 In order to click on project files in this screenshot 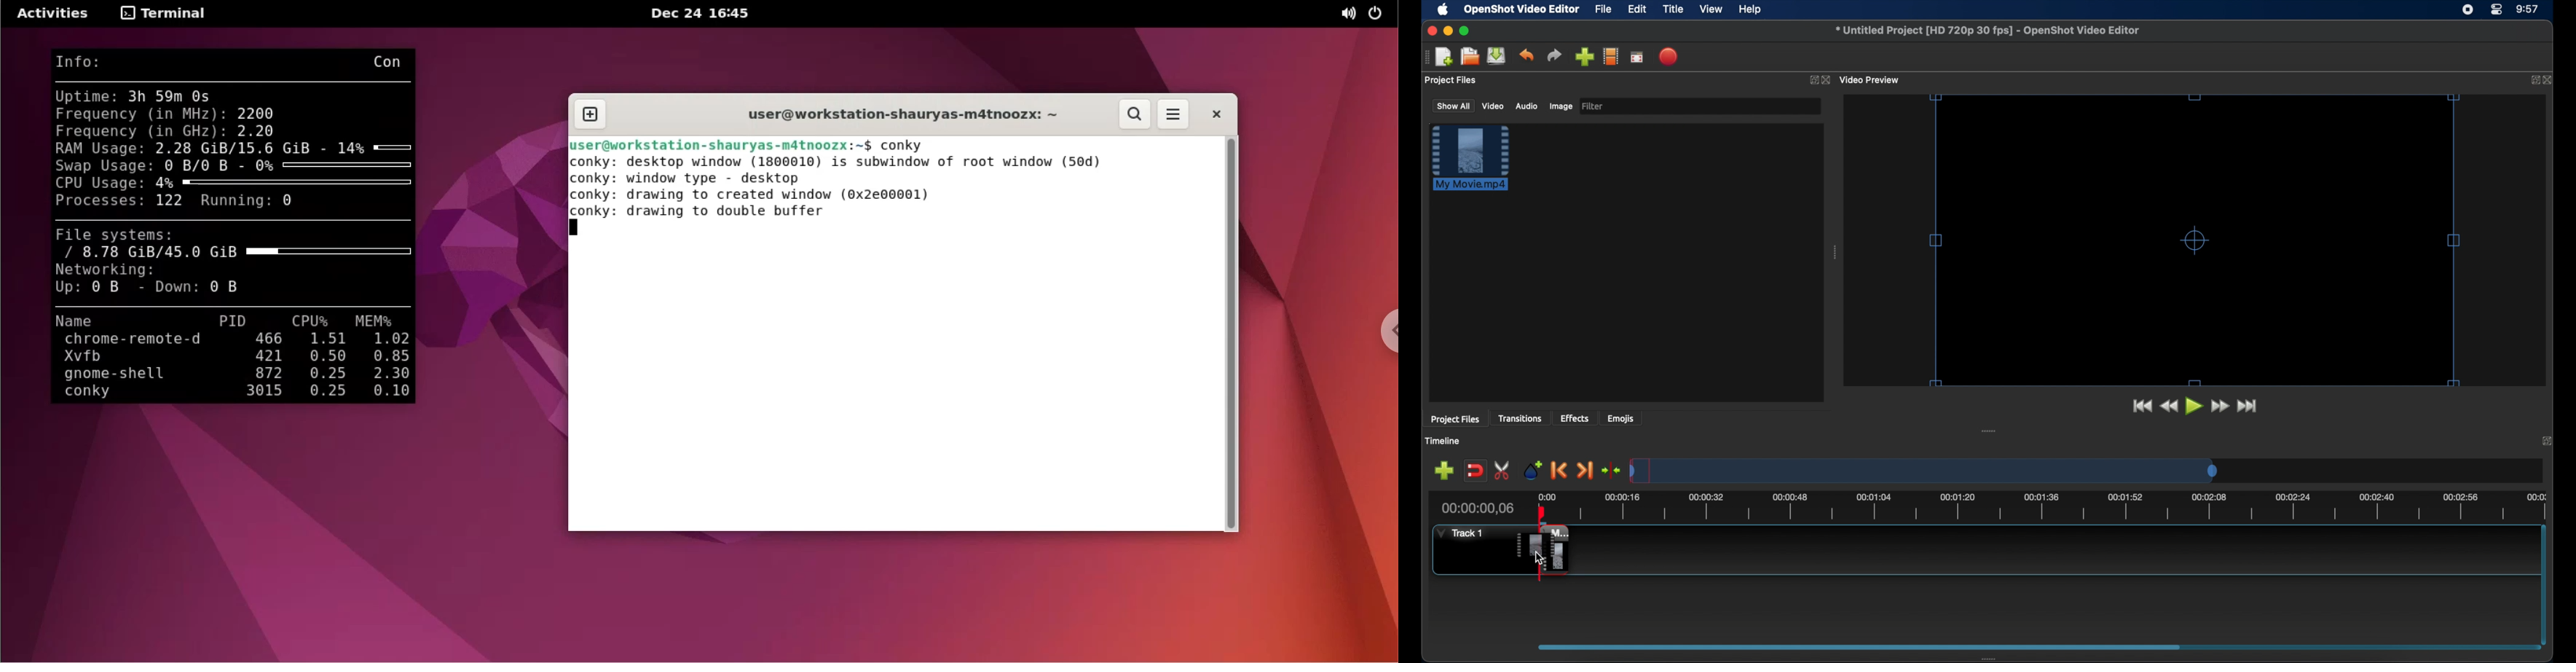, I will do `click(1452, 80)`.